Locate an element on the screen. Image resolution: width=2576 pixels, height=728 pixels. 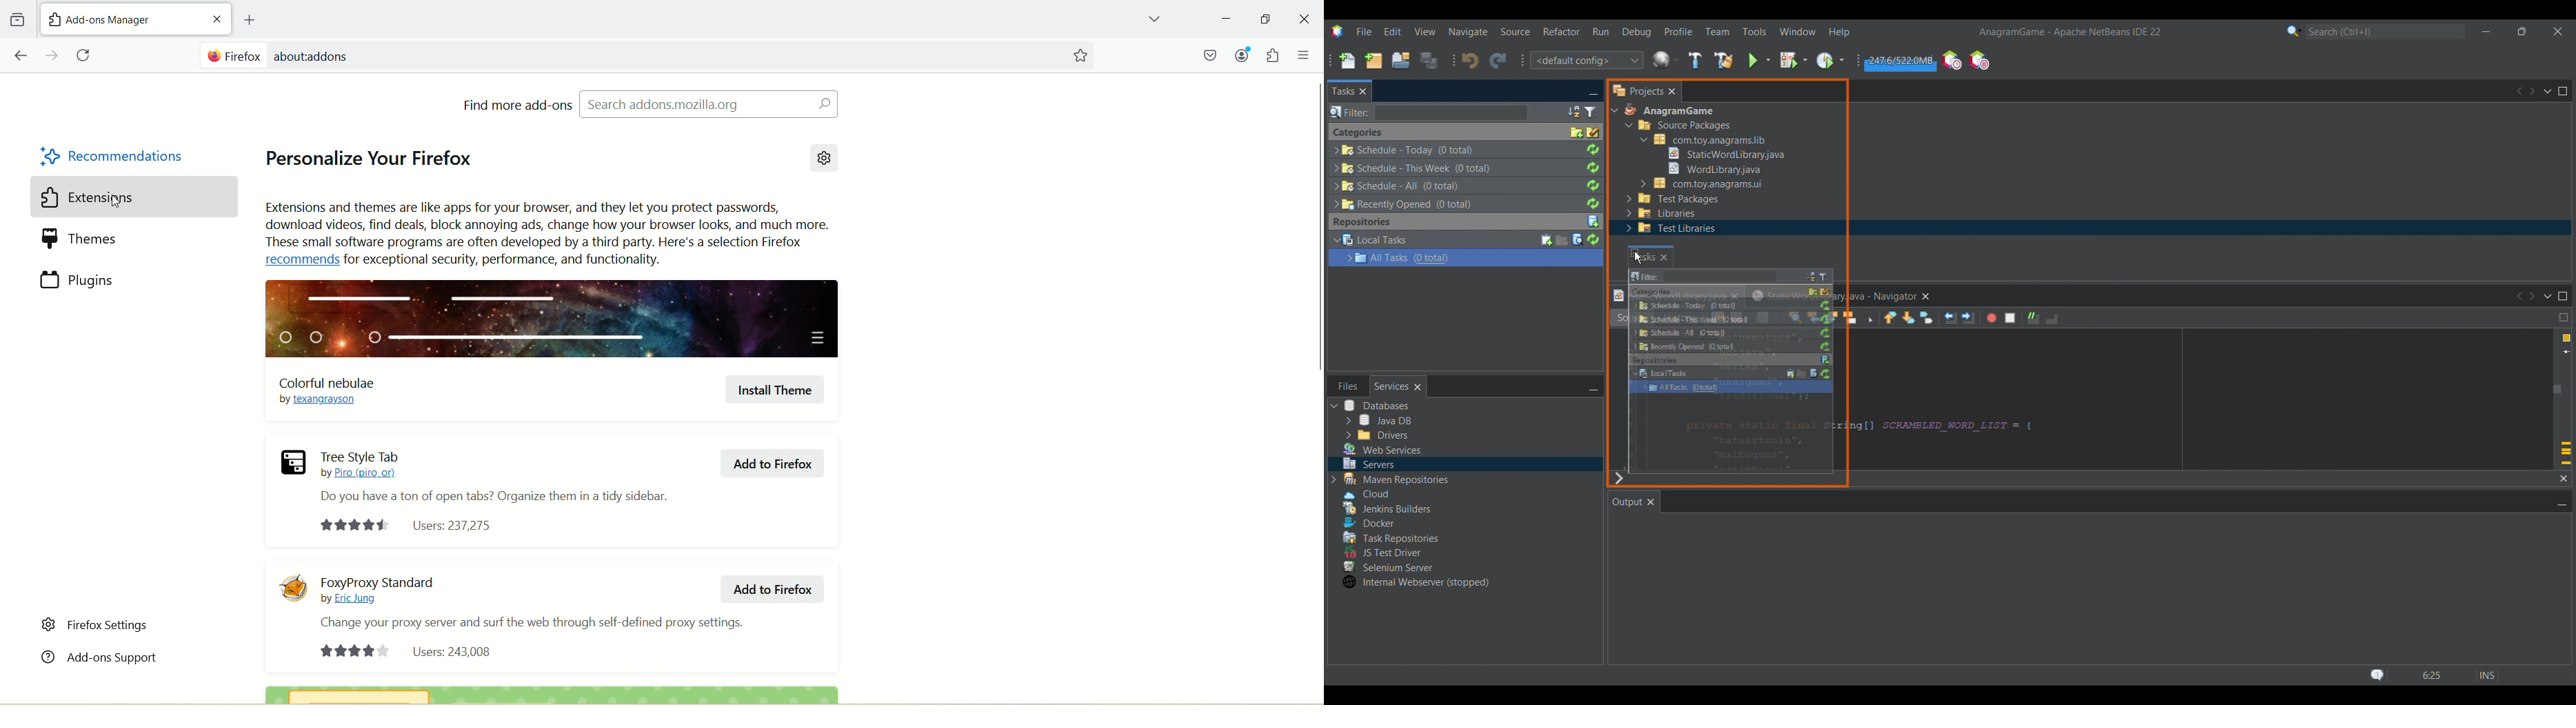
Widget is located at coordinates (1272, 55).